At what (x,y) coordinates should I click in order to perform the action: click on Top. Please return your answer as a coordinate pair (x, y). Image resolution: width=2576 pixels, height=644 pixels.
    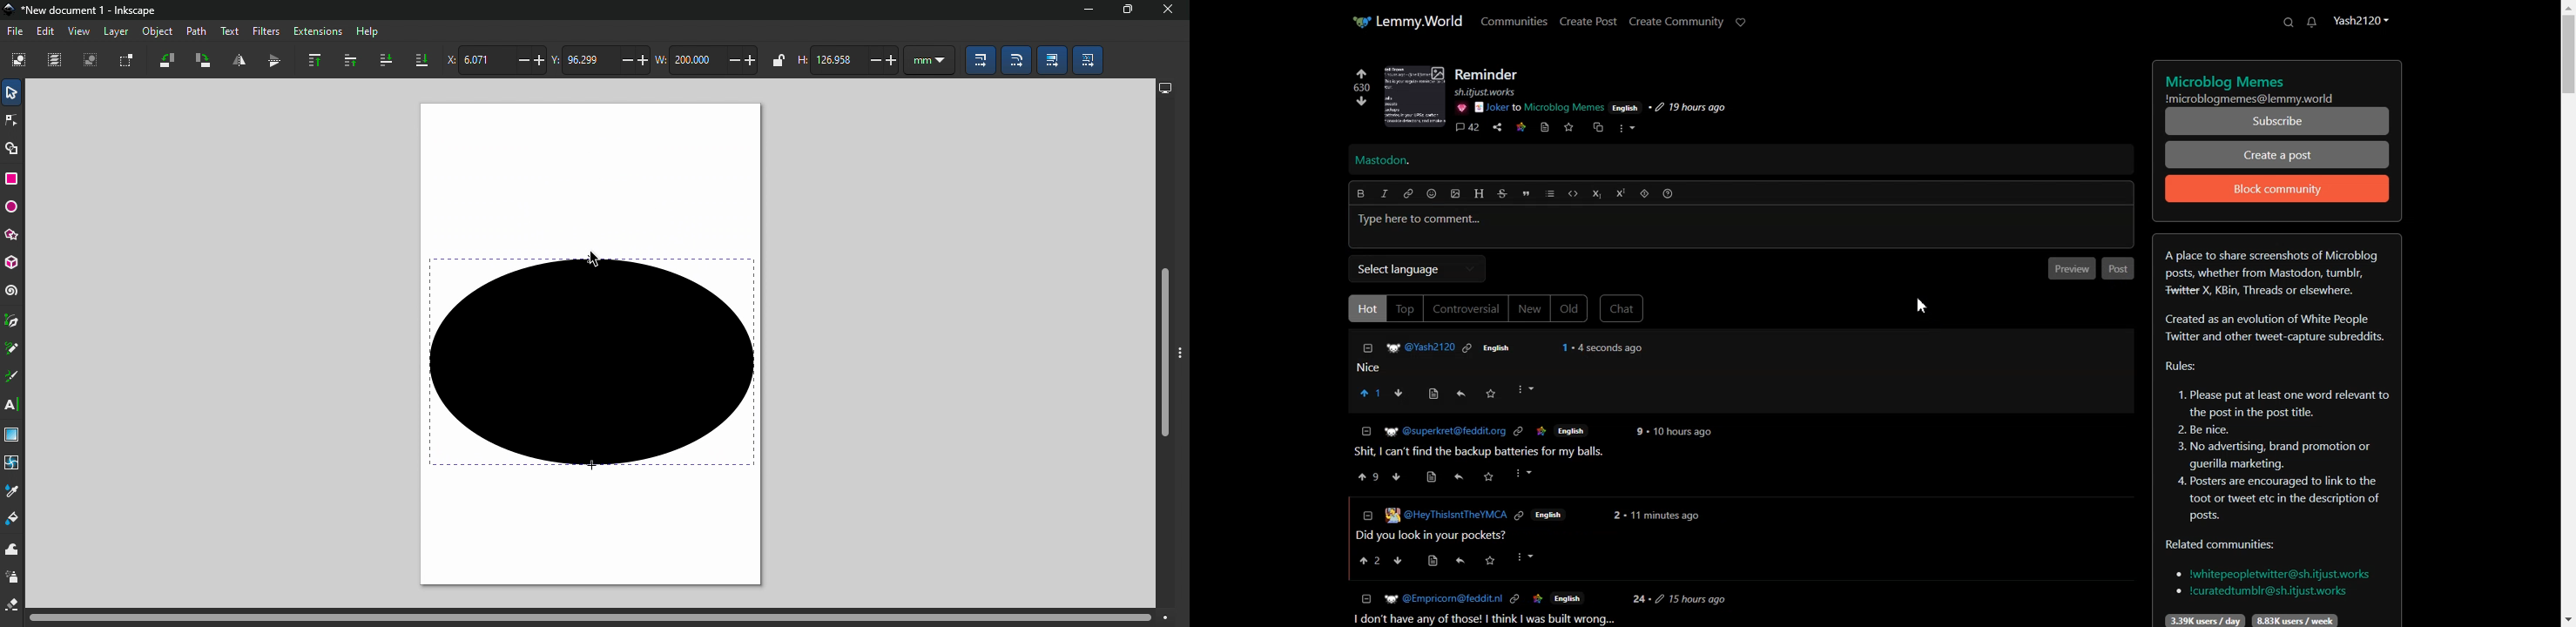
    Looking at the image, I should click on (1405, 308).